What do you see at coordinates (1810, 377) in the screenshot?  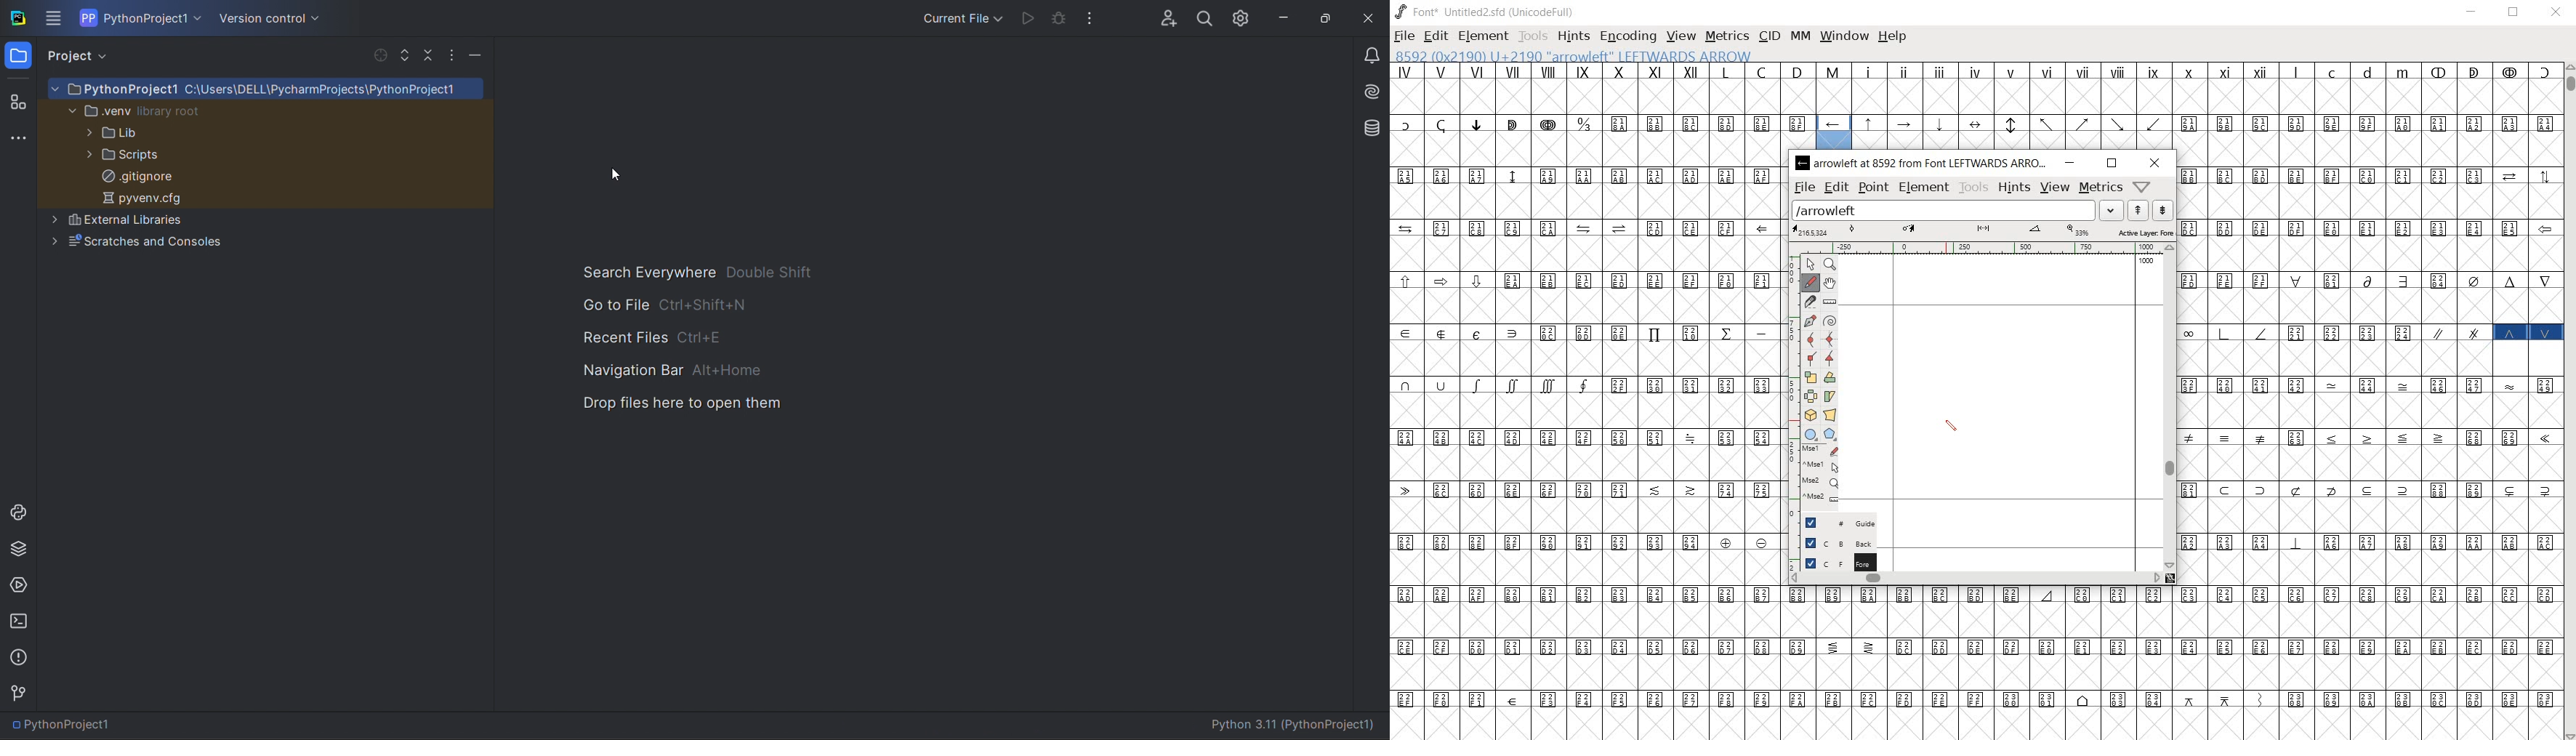 I see `scale the selection` at bounding box center [1810, 377].